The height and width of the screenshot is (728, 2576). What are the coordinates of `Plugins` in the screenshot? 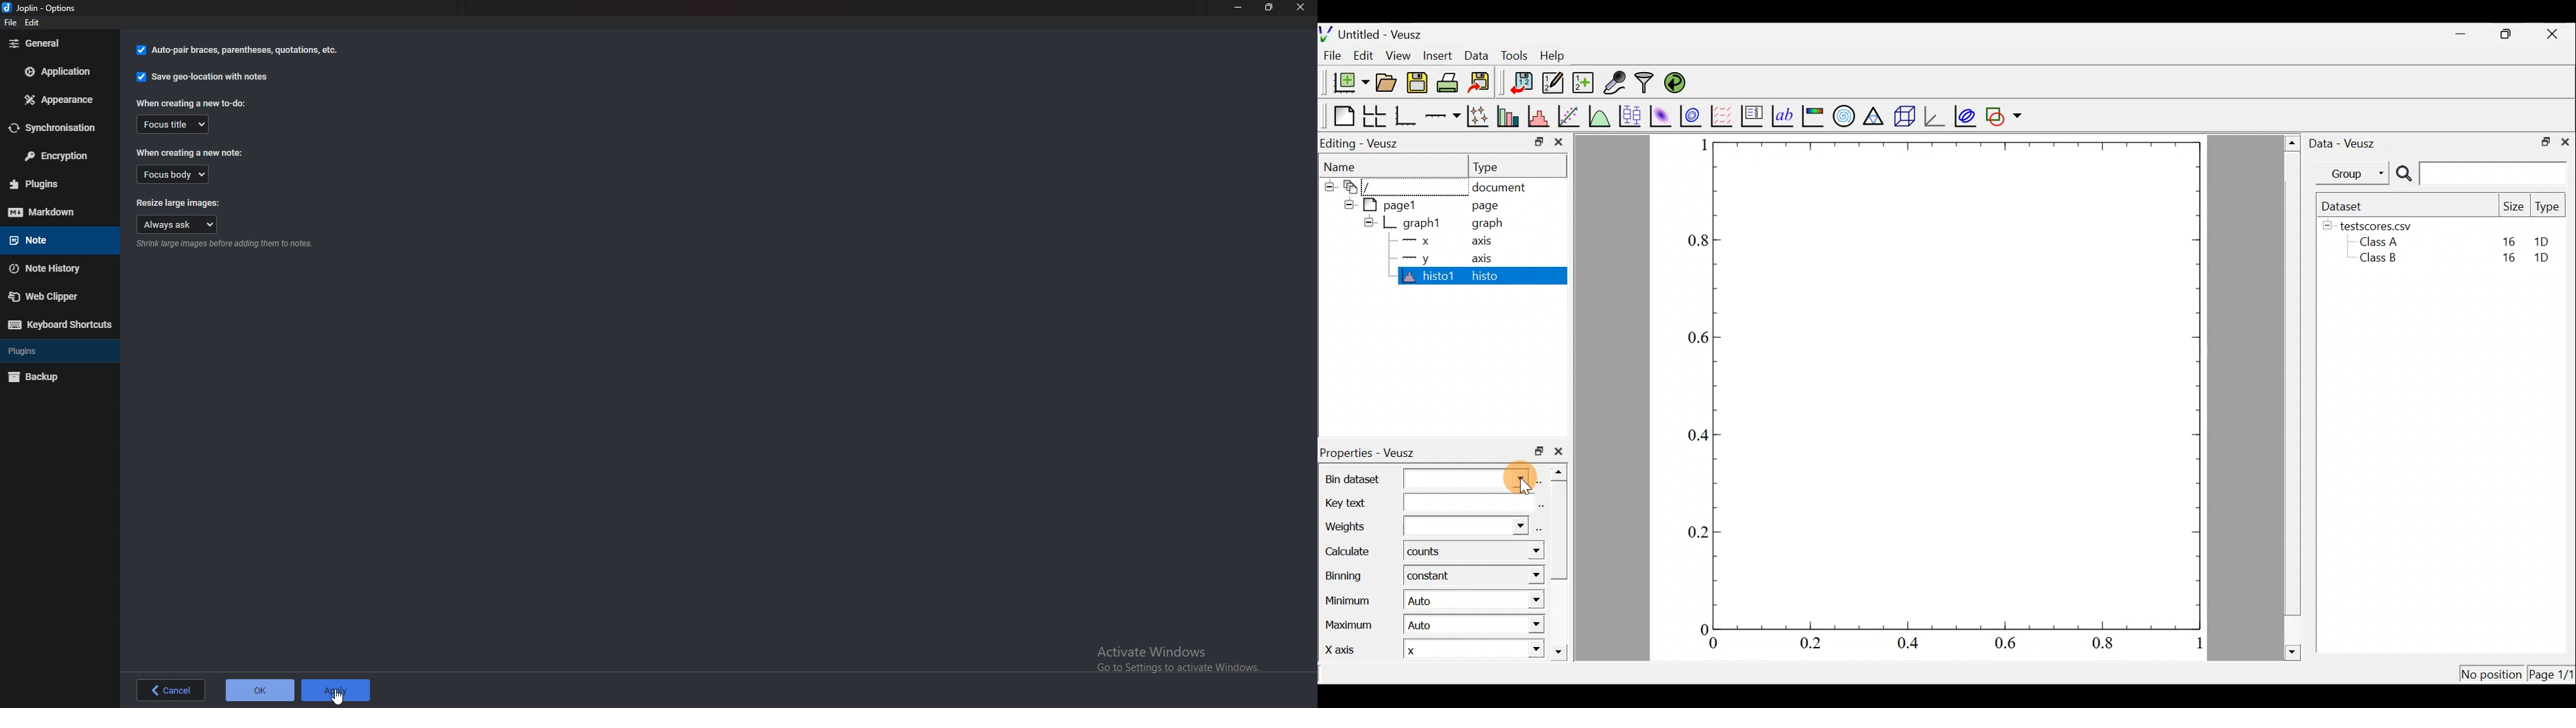 It's located at (55, 350).